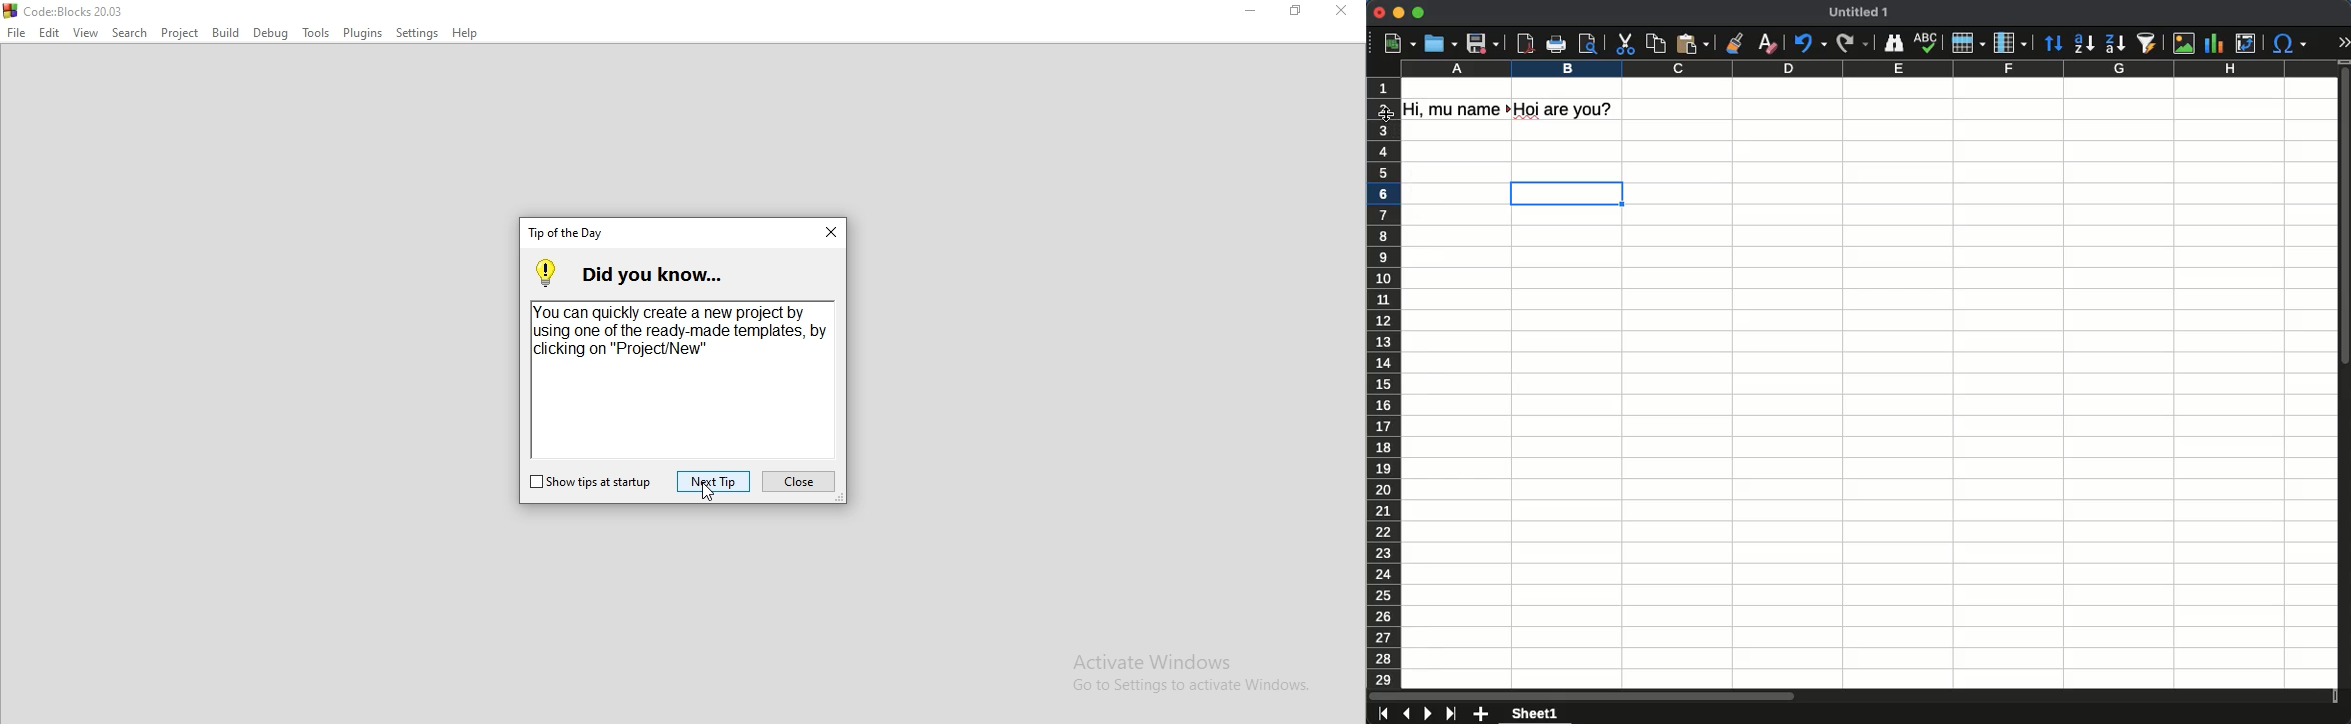  I want to click on minimize, so click(1398, 12).